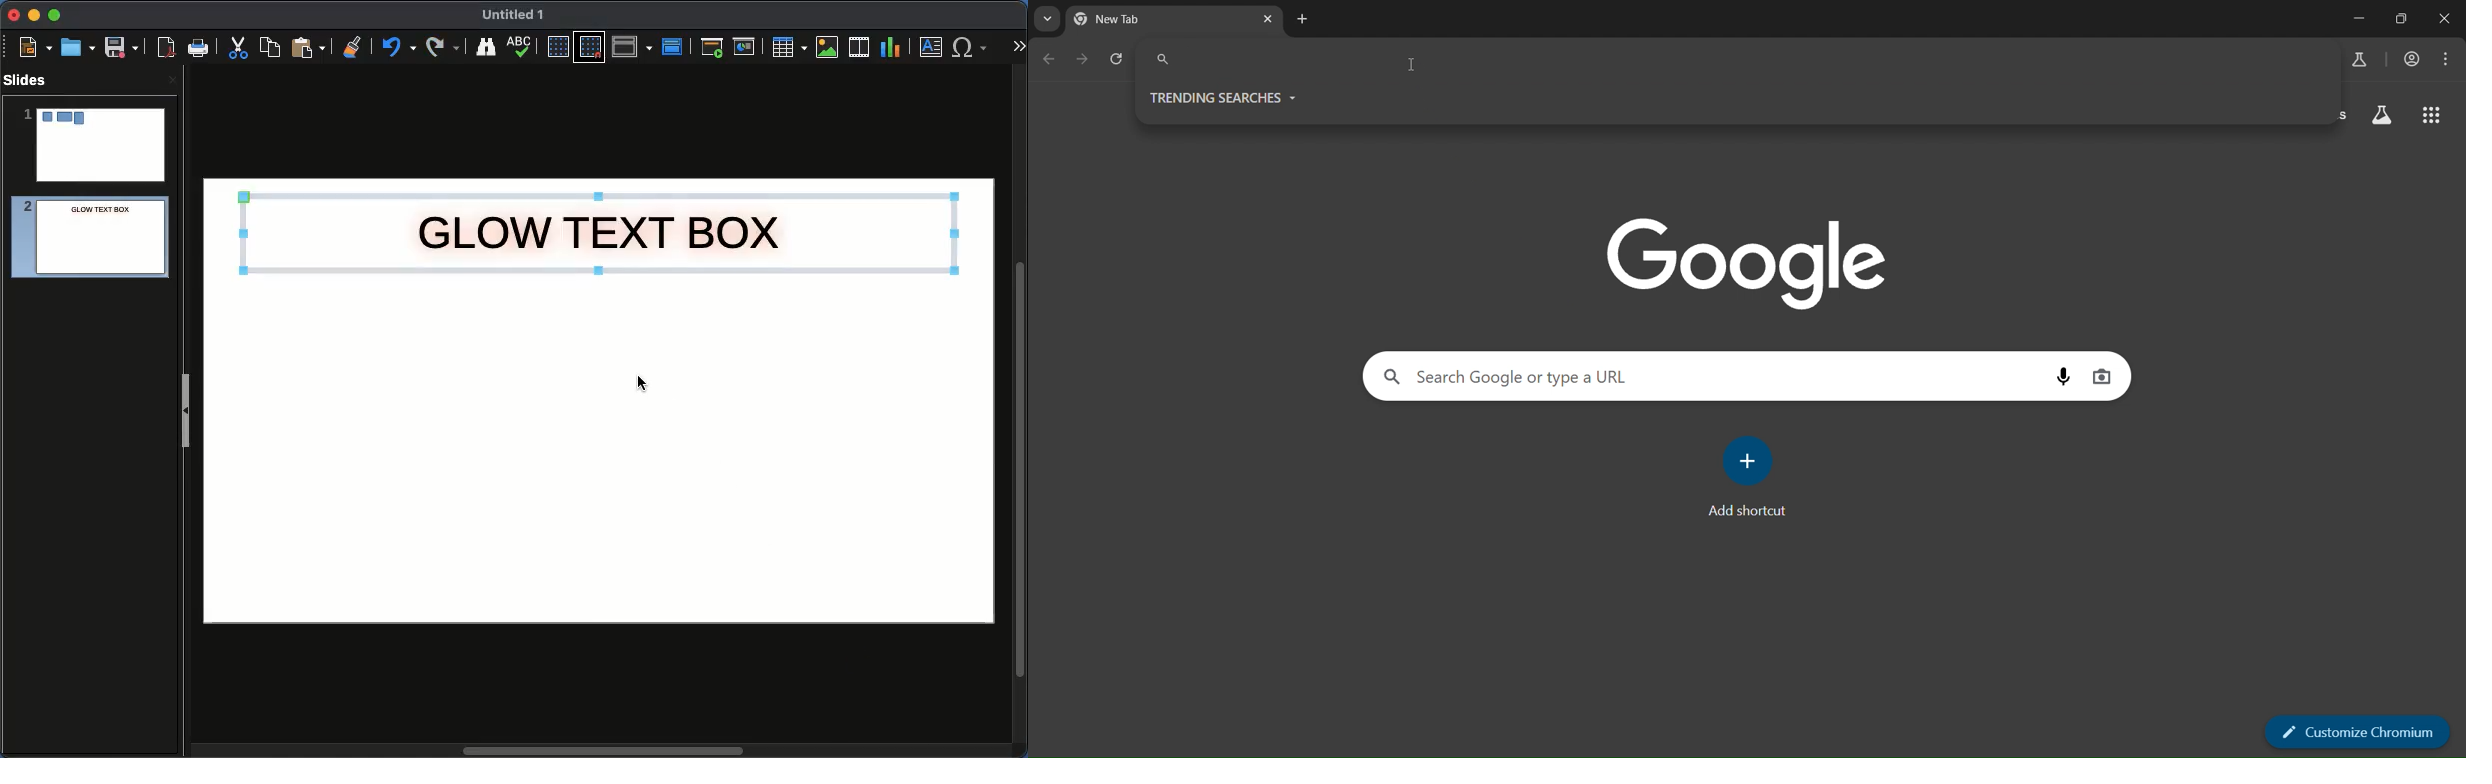 Image resolution: width=2492 pixels, height=784 pixels. I want to click on Image, so click(828, 47).